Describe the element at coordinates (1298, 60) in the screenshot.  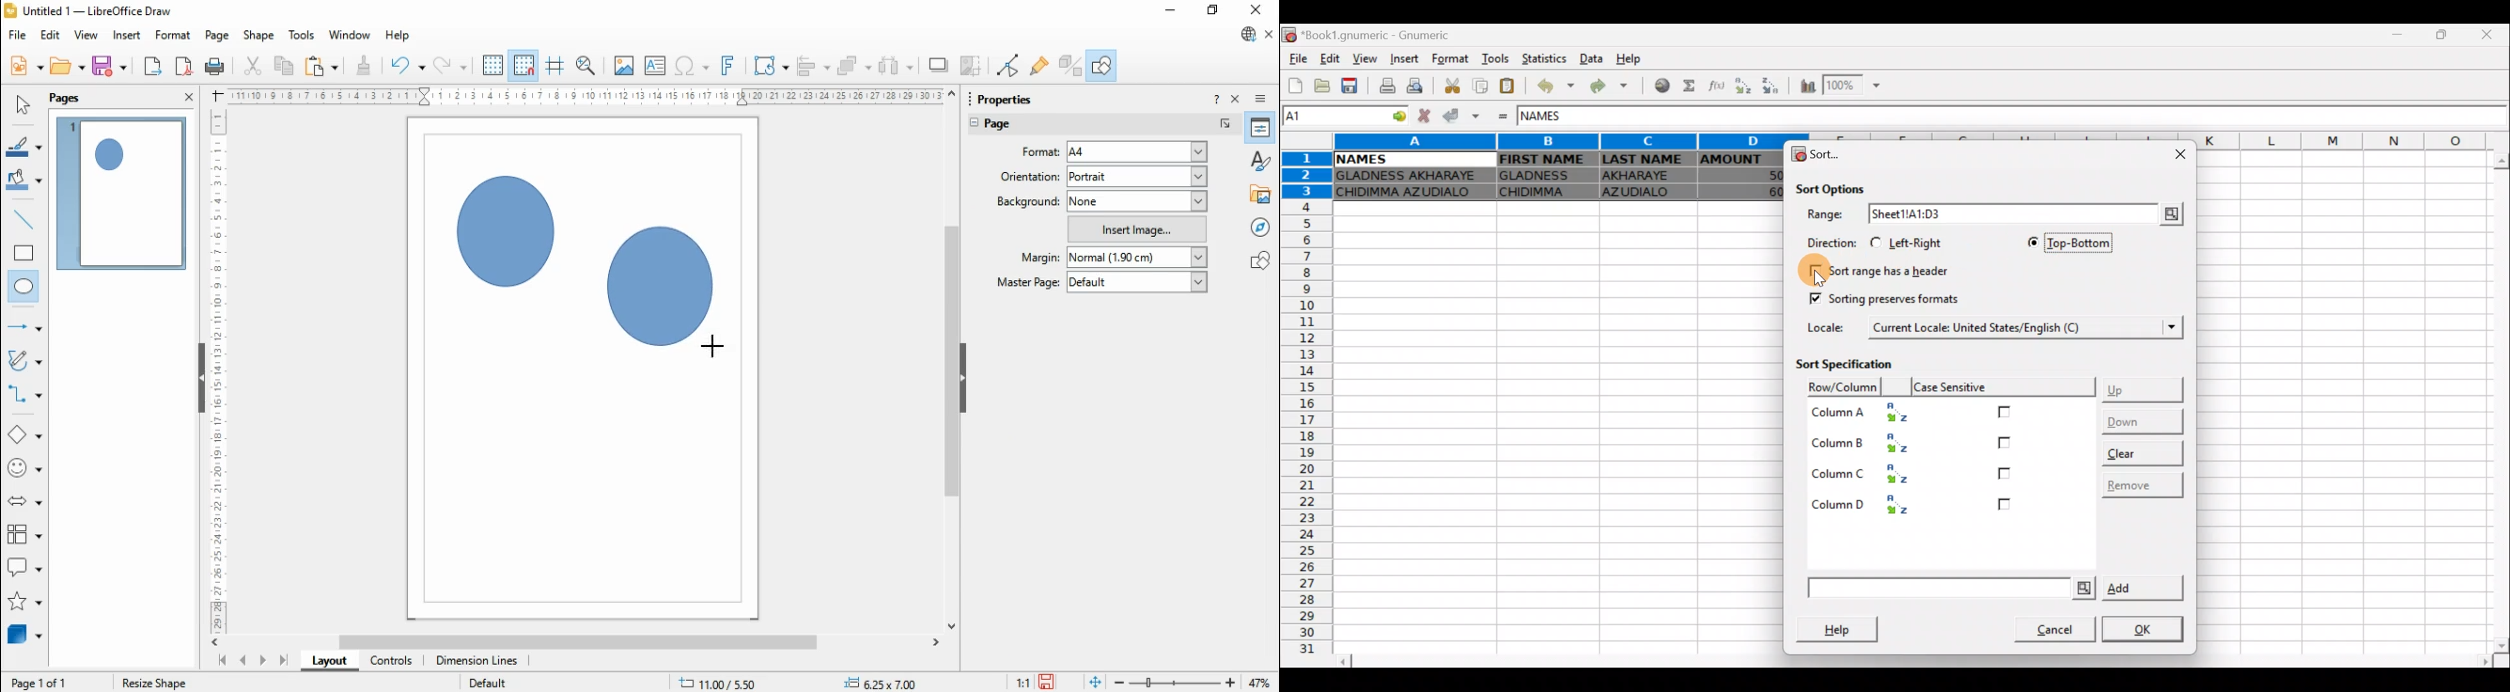
I see `File` at that location.